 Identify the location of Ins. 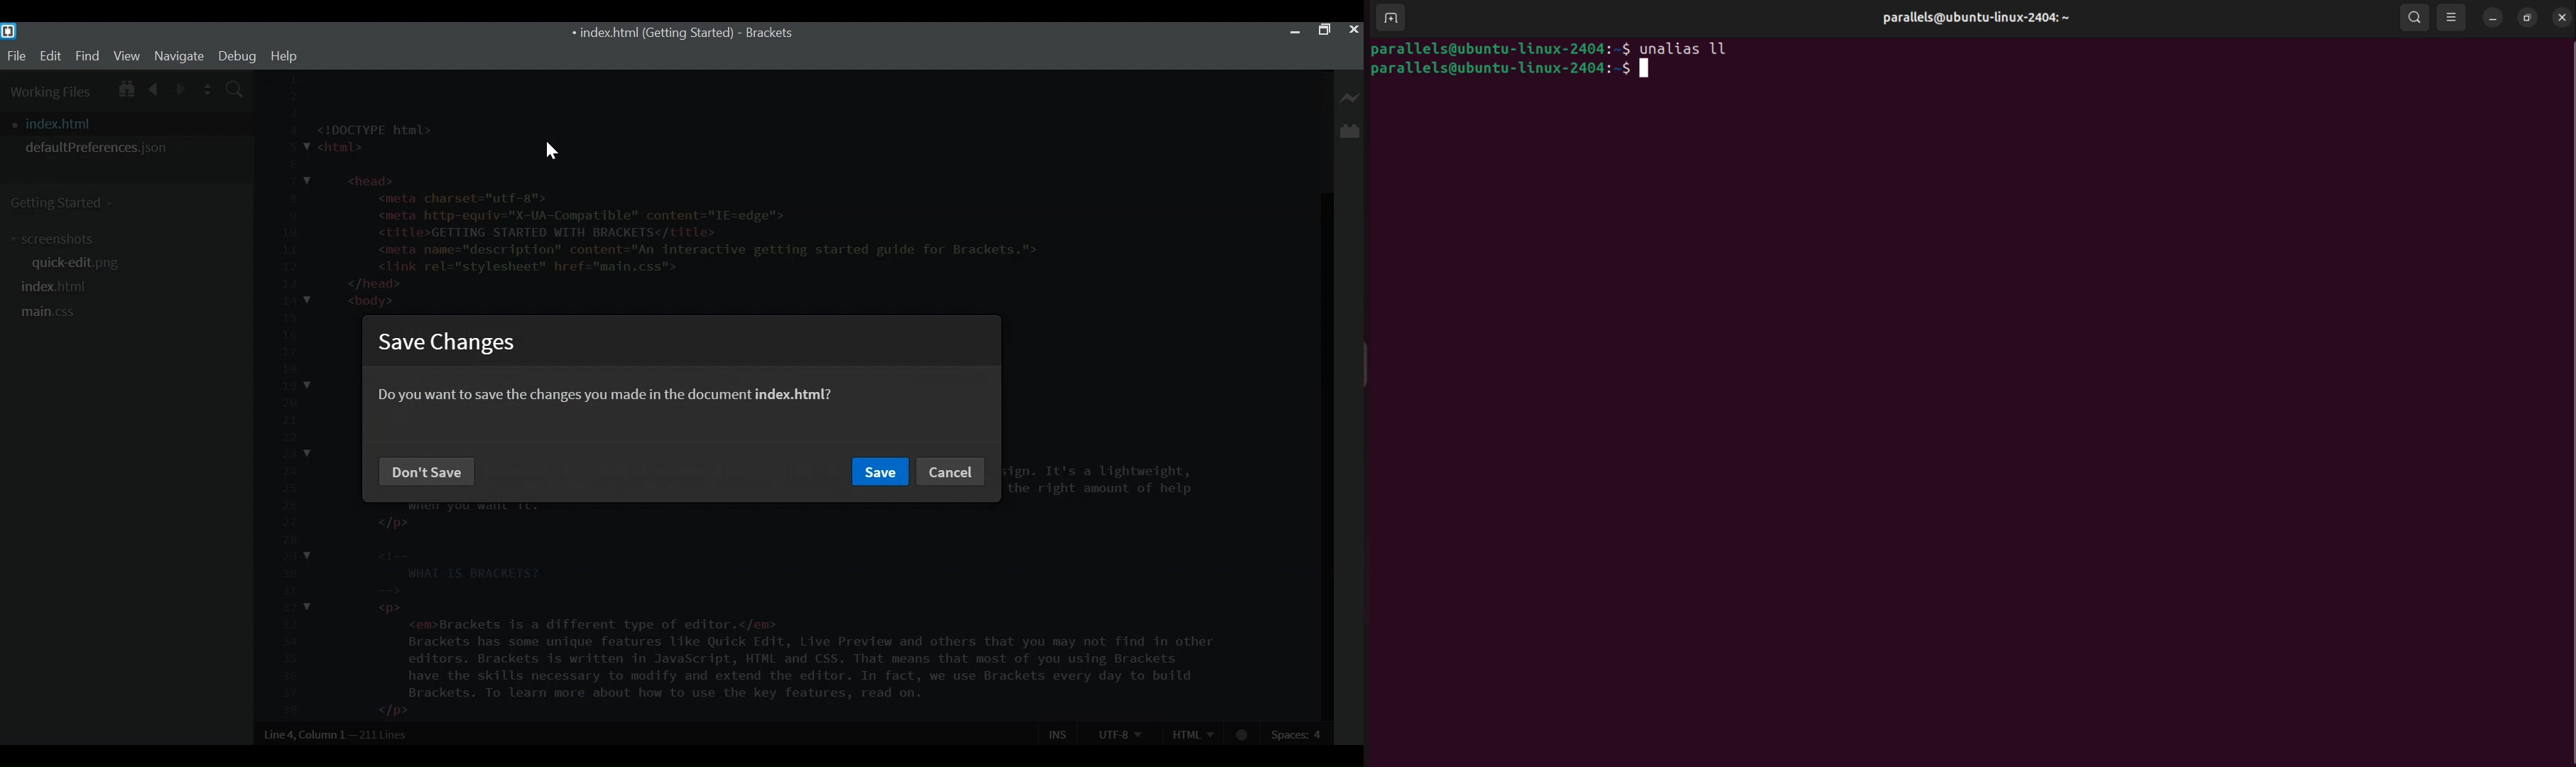
(1059, 734).